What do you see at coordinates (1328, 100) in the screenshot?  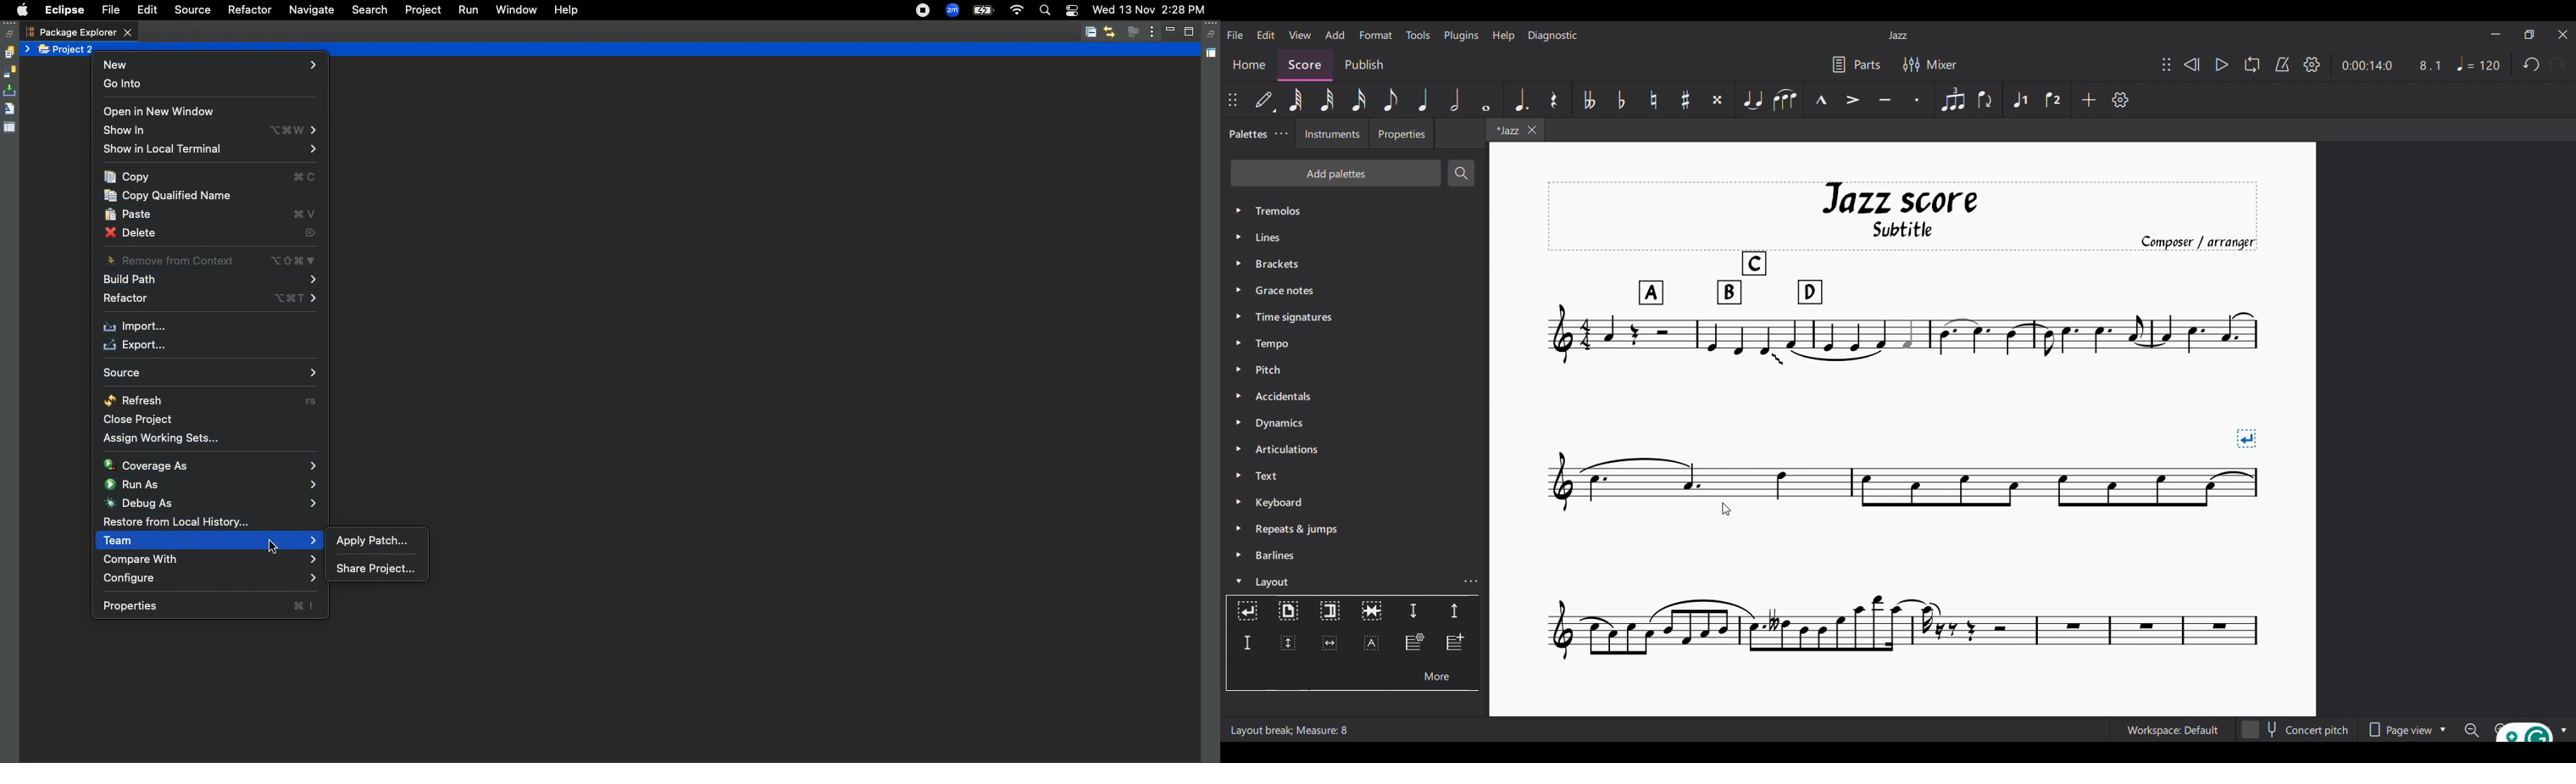 I see `32nd note` at bounding box center [1328, 100].